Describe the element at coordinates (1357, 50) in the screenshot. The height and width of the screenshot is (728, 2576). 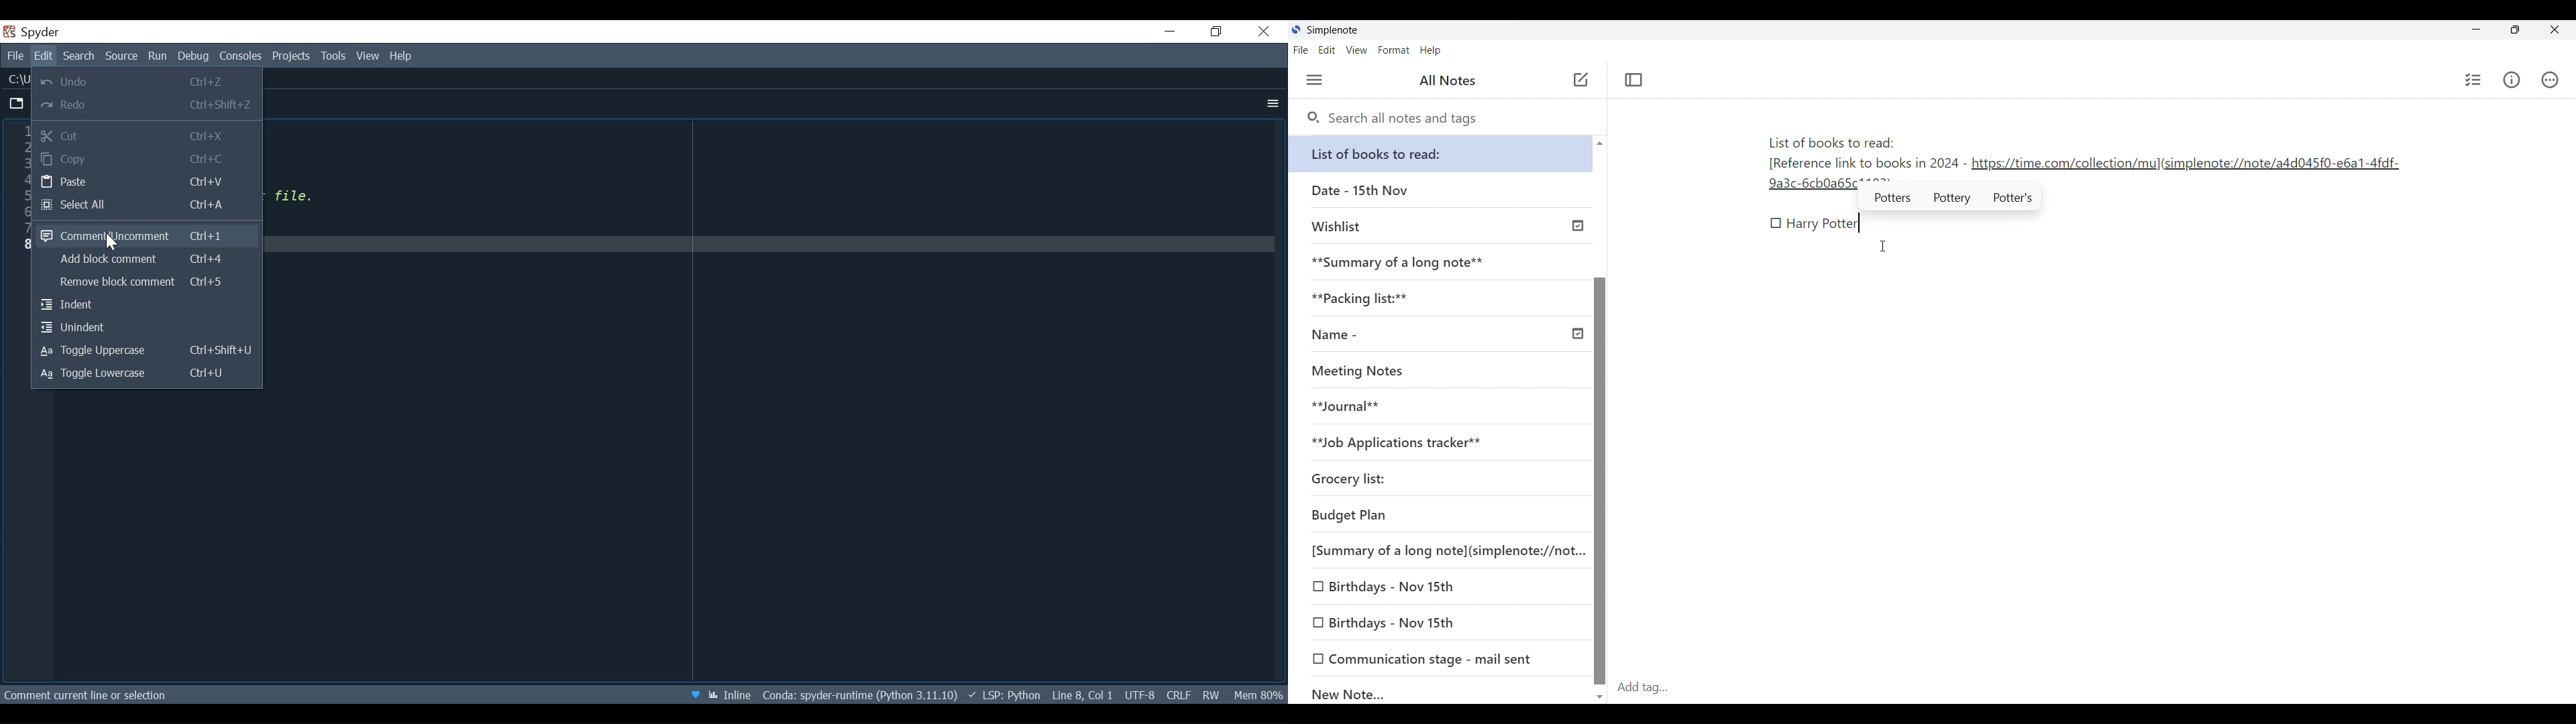
I see `View` at that location.